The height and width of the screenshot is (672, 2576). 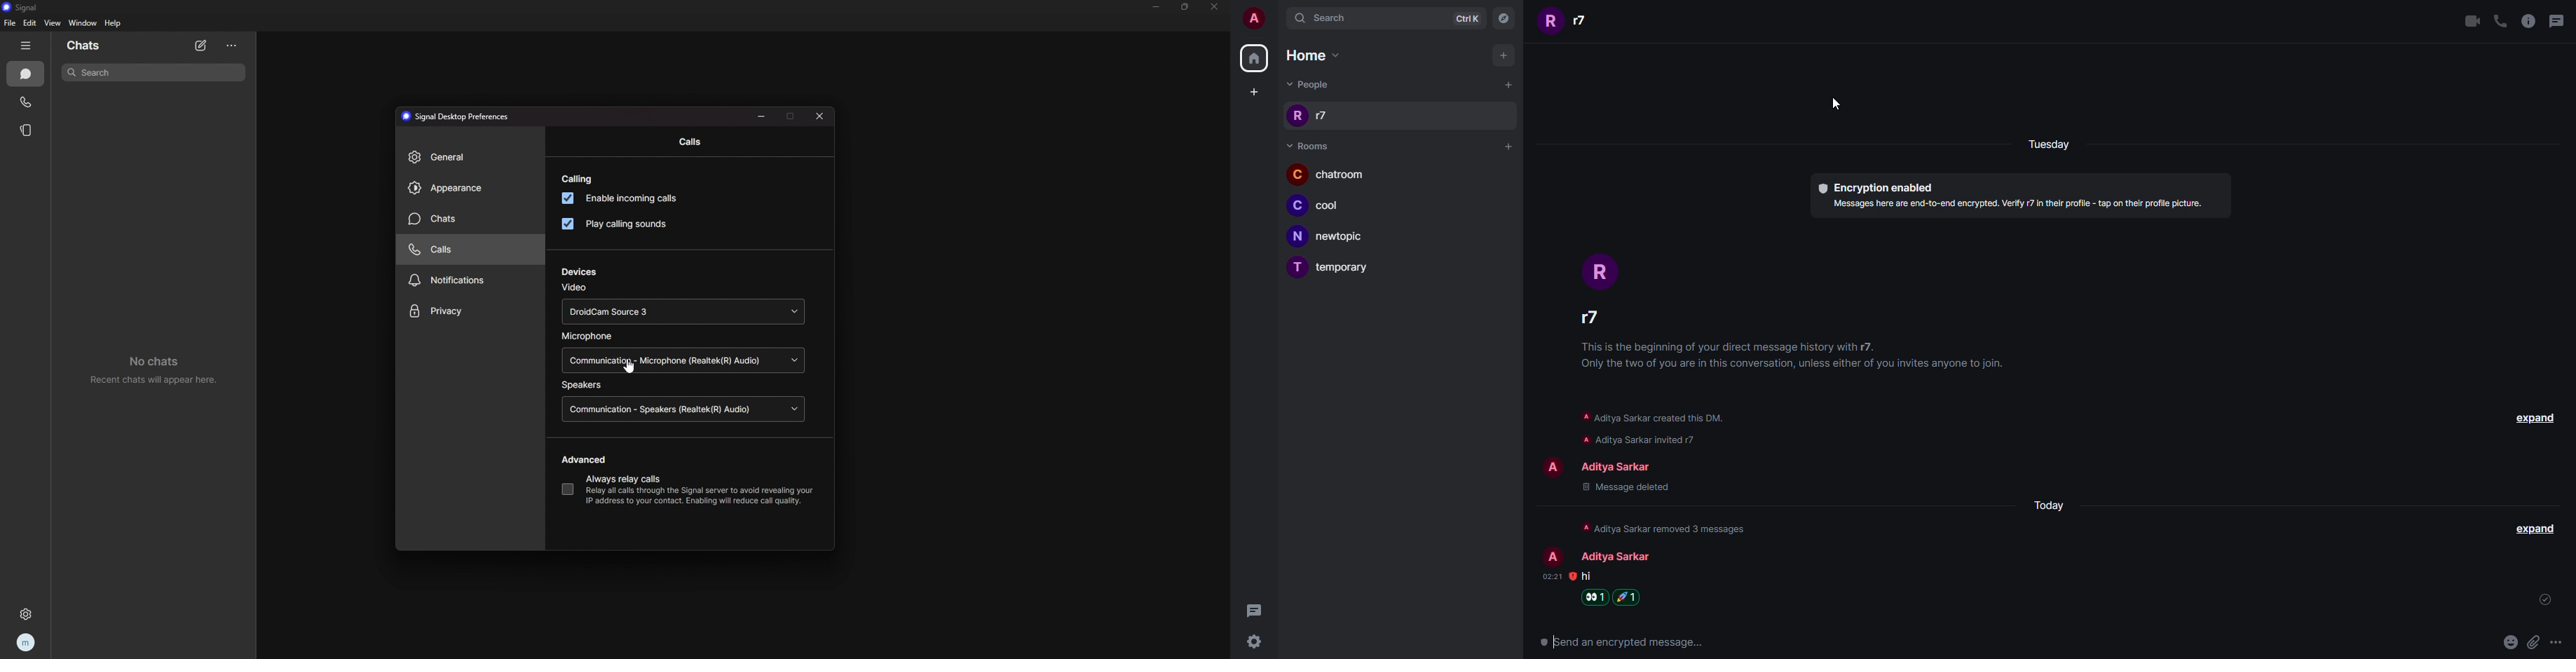 What do you see at coordinates (1506, 145) in the screenshot?
I see `add` at bounding box center [1506, 145].